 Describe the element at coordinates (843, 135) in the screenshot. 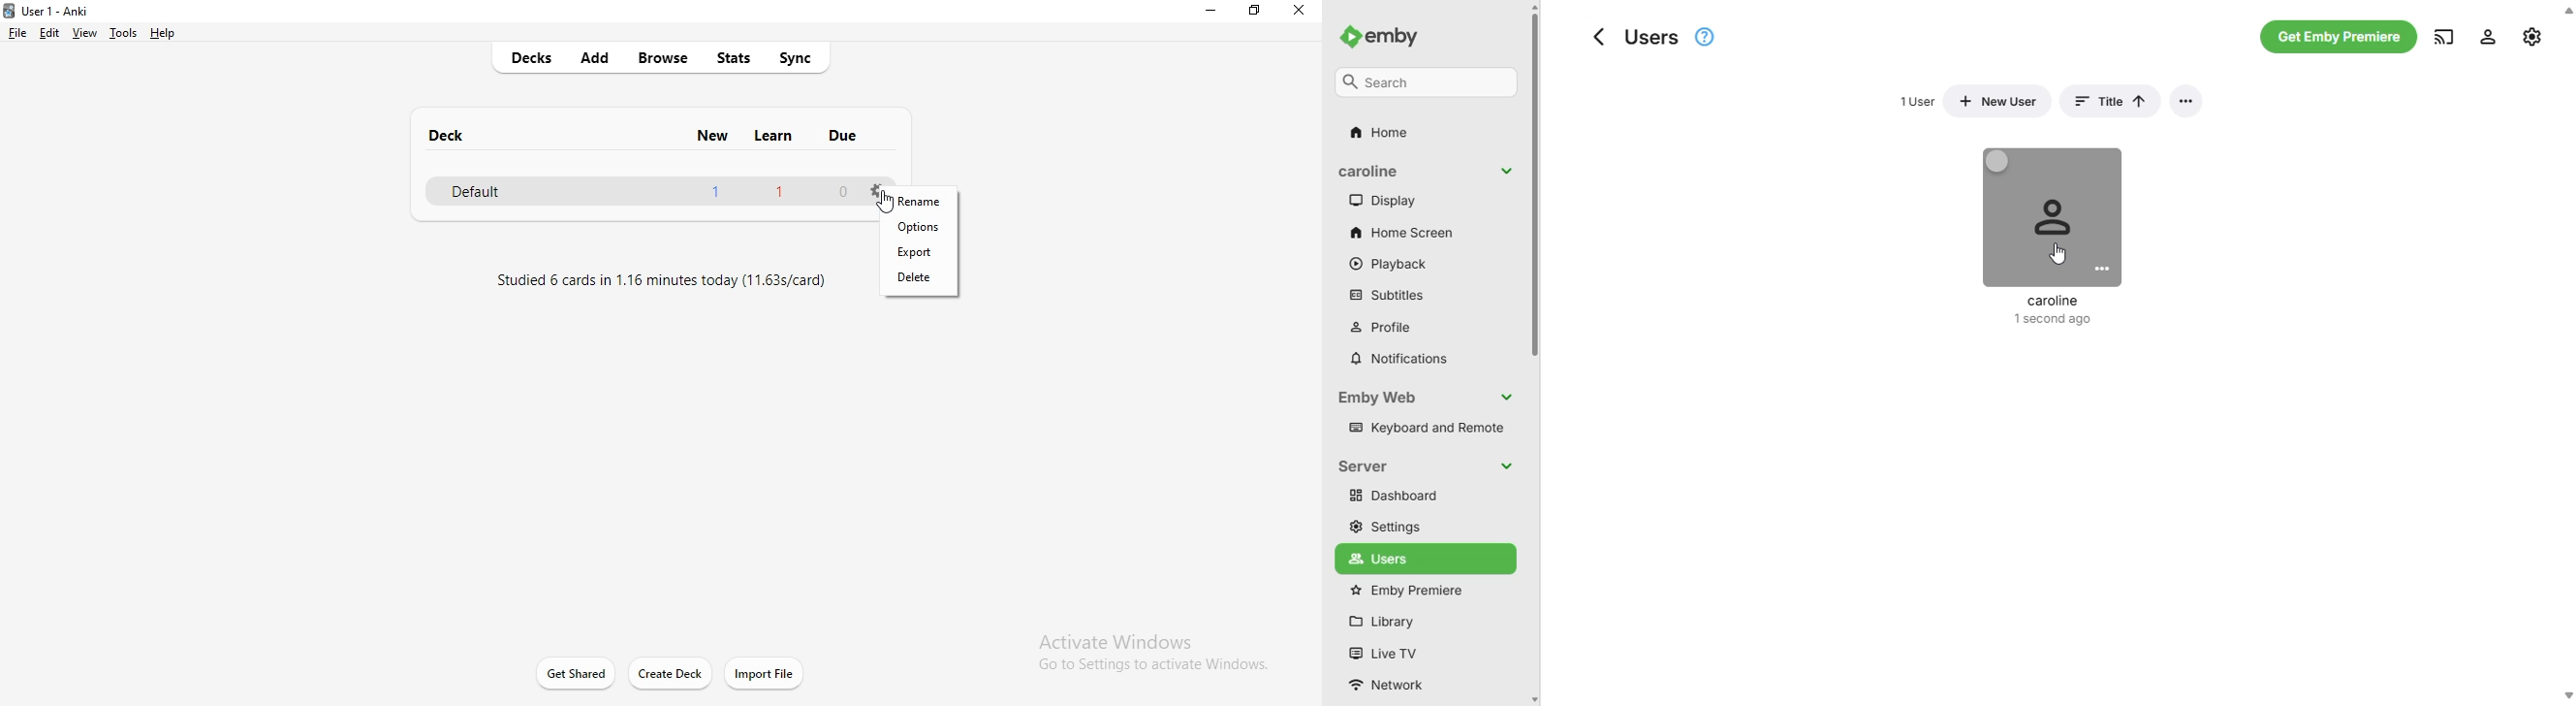

I see `due` at that location.